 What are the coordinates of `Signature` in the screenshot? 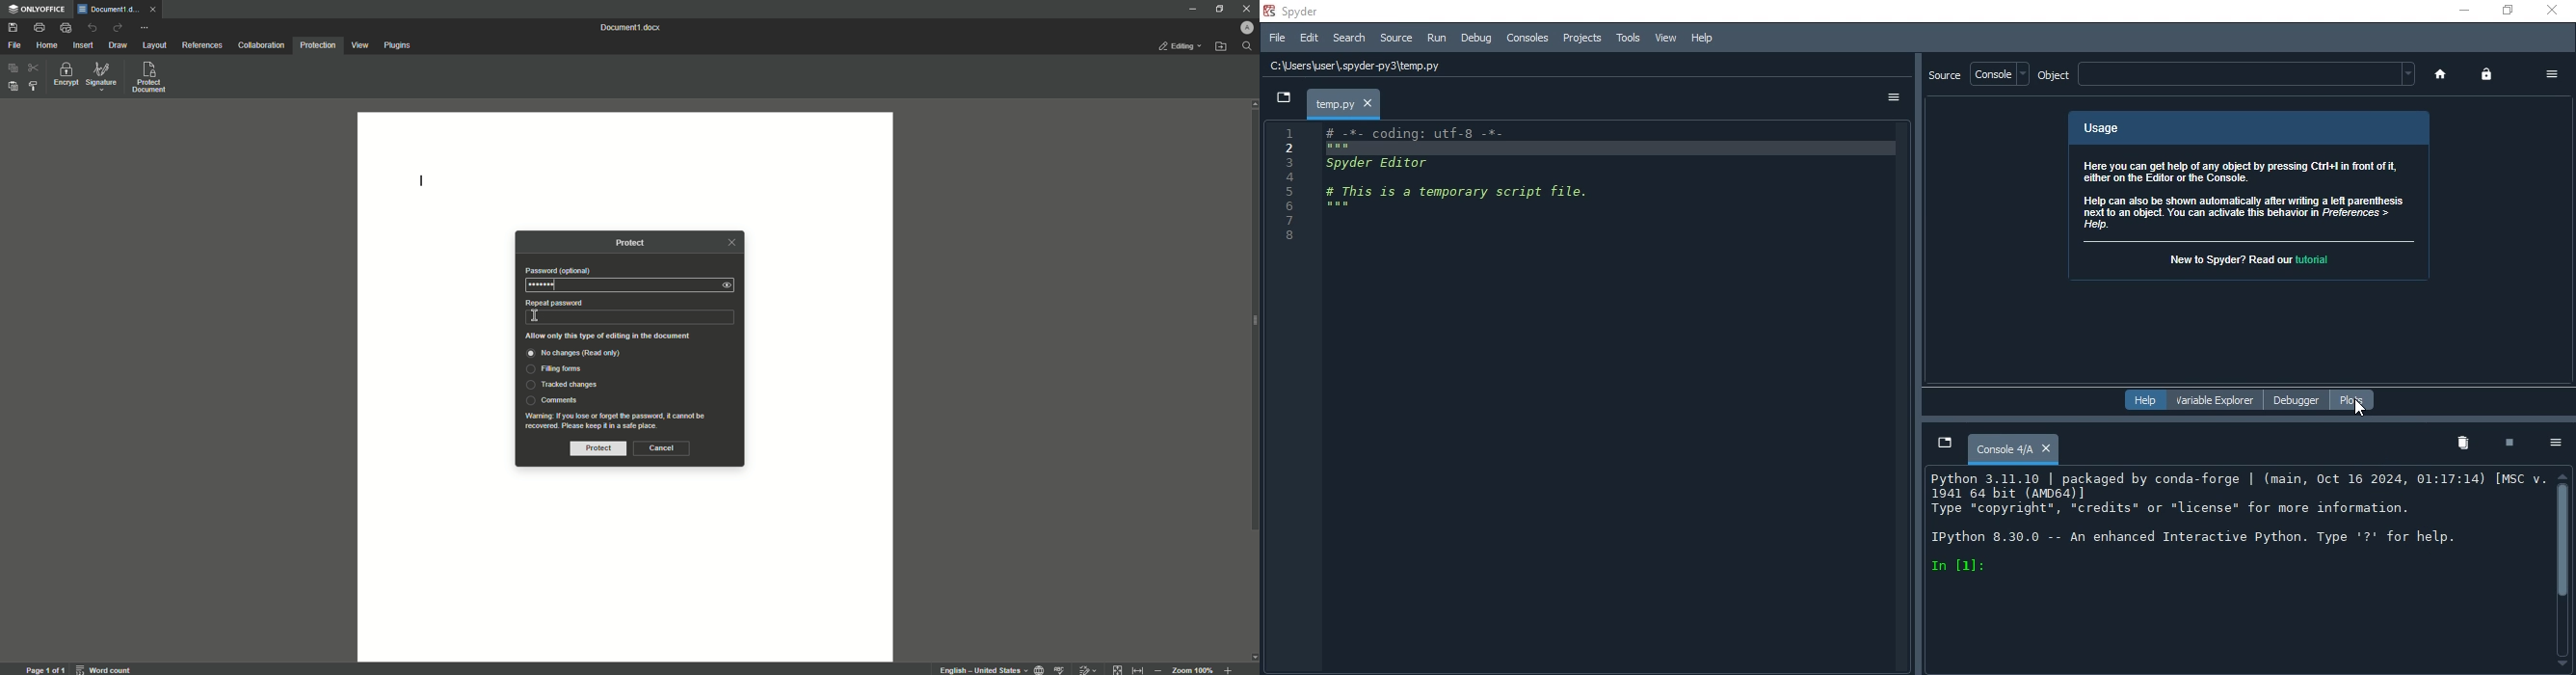 It's located at (102, 77).